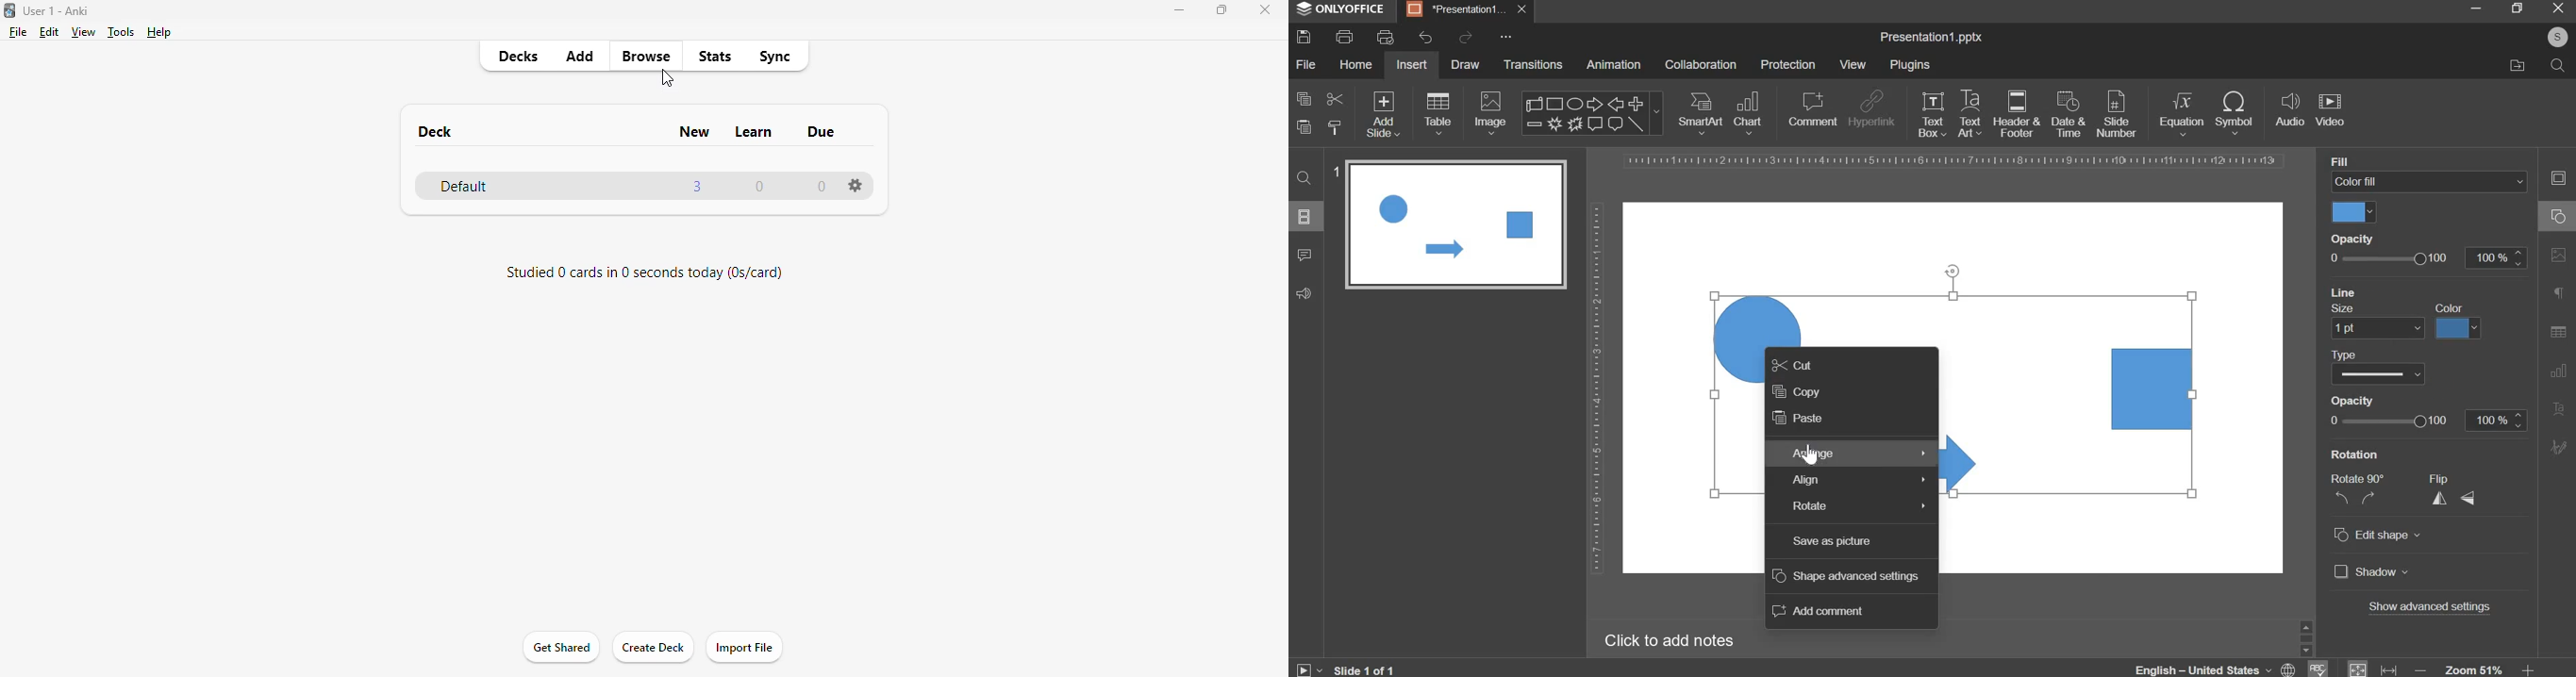 Image resolution: width=2576 pixels, height=700 pixels. I want to click on size, so click(2351, 307).